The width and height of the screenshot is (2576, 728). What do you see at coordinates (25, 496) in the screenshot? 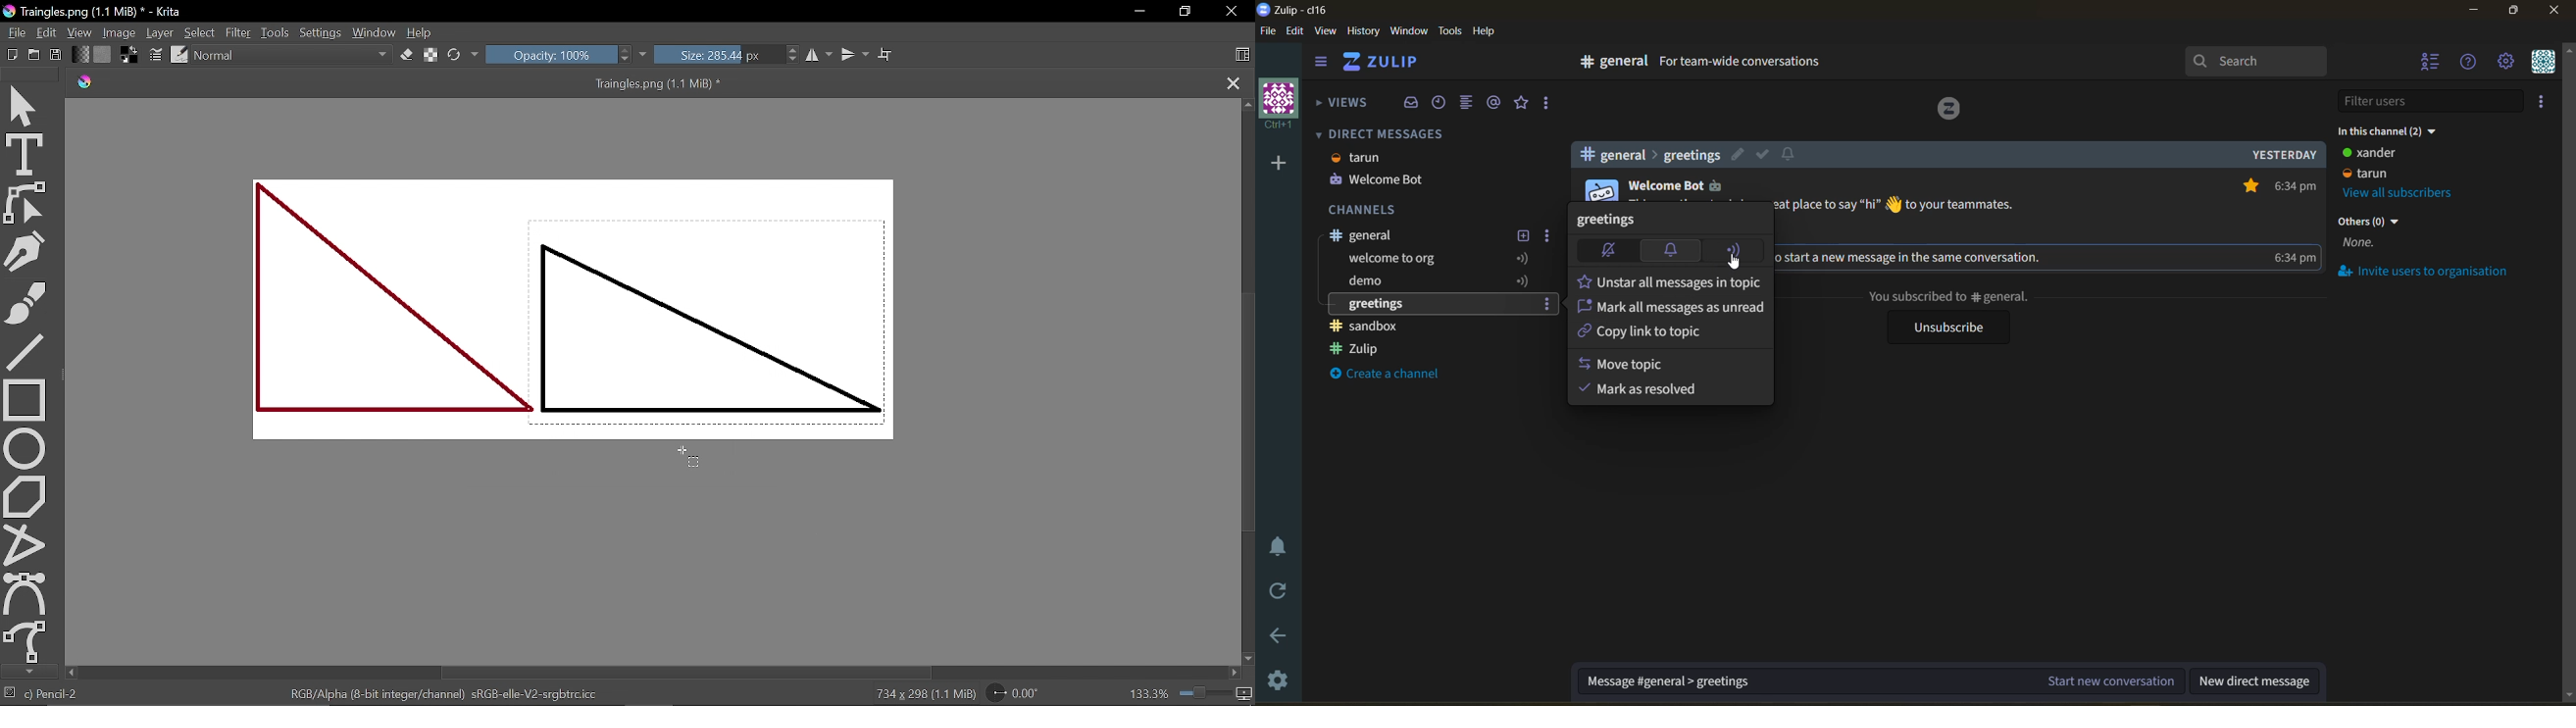
I see `Polygon tool` at bounding box center [25, 496].